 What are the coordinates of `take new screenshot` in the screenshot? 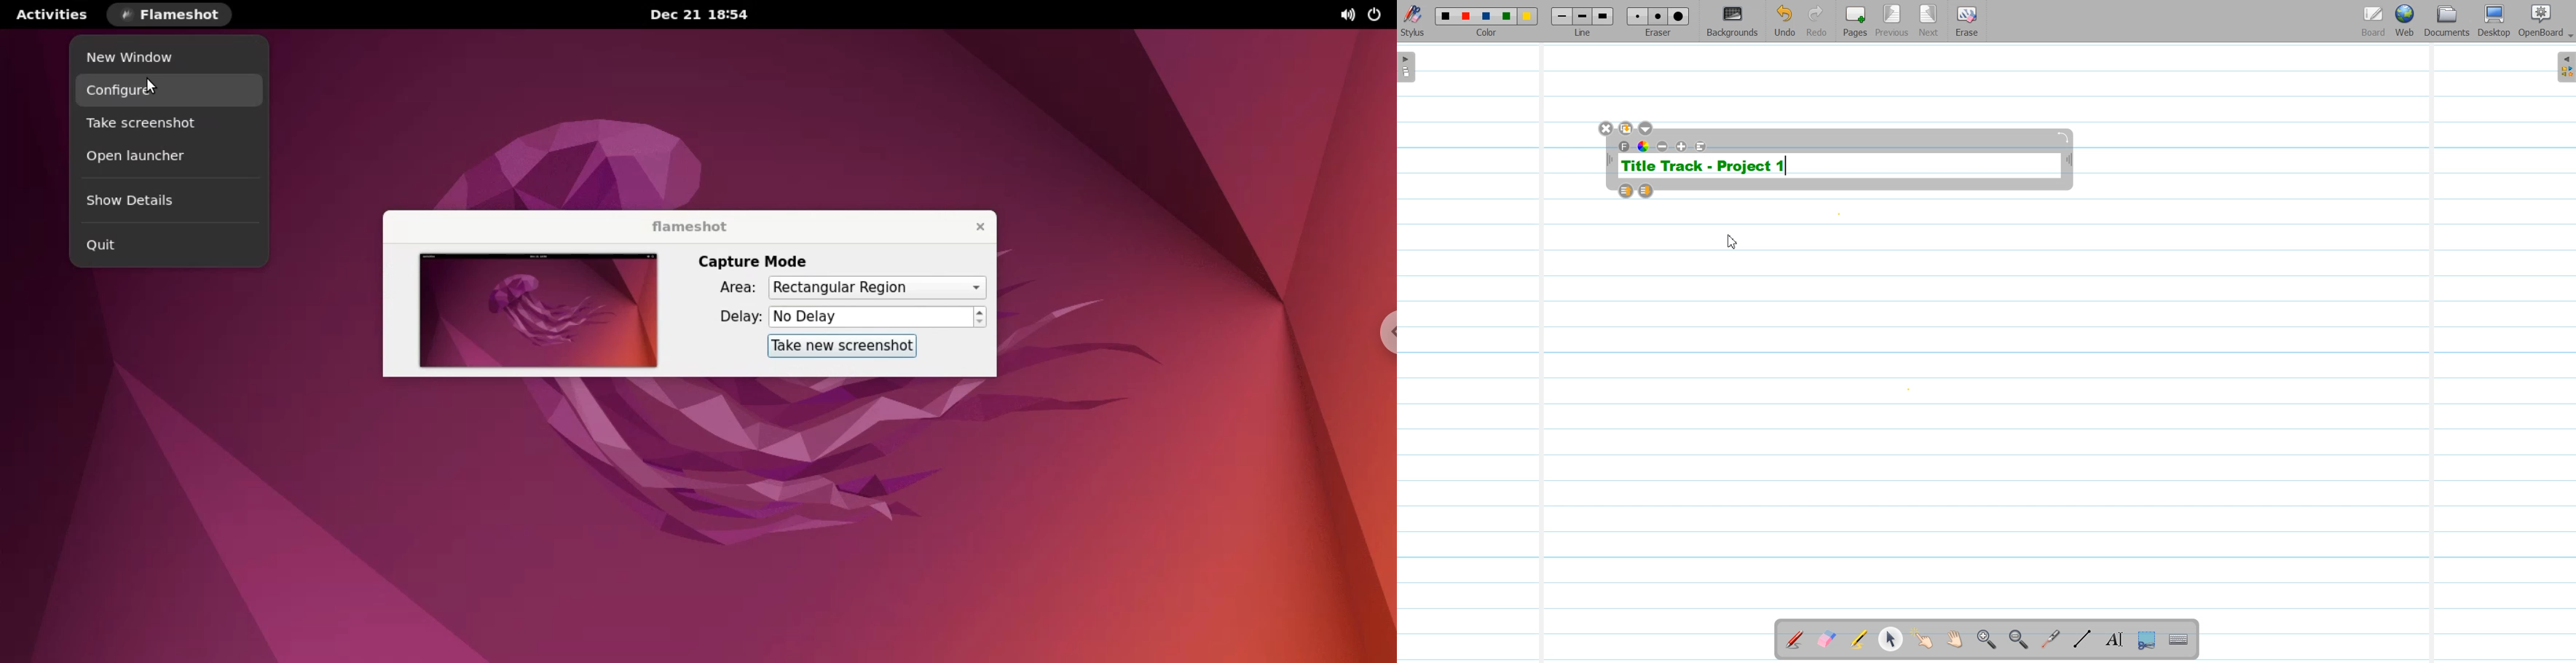 It's located at (840, 346).